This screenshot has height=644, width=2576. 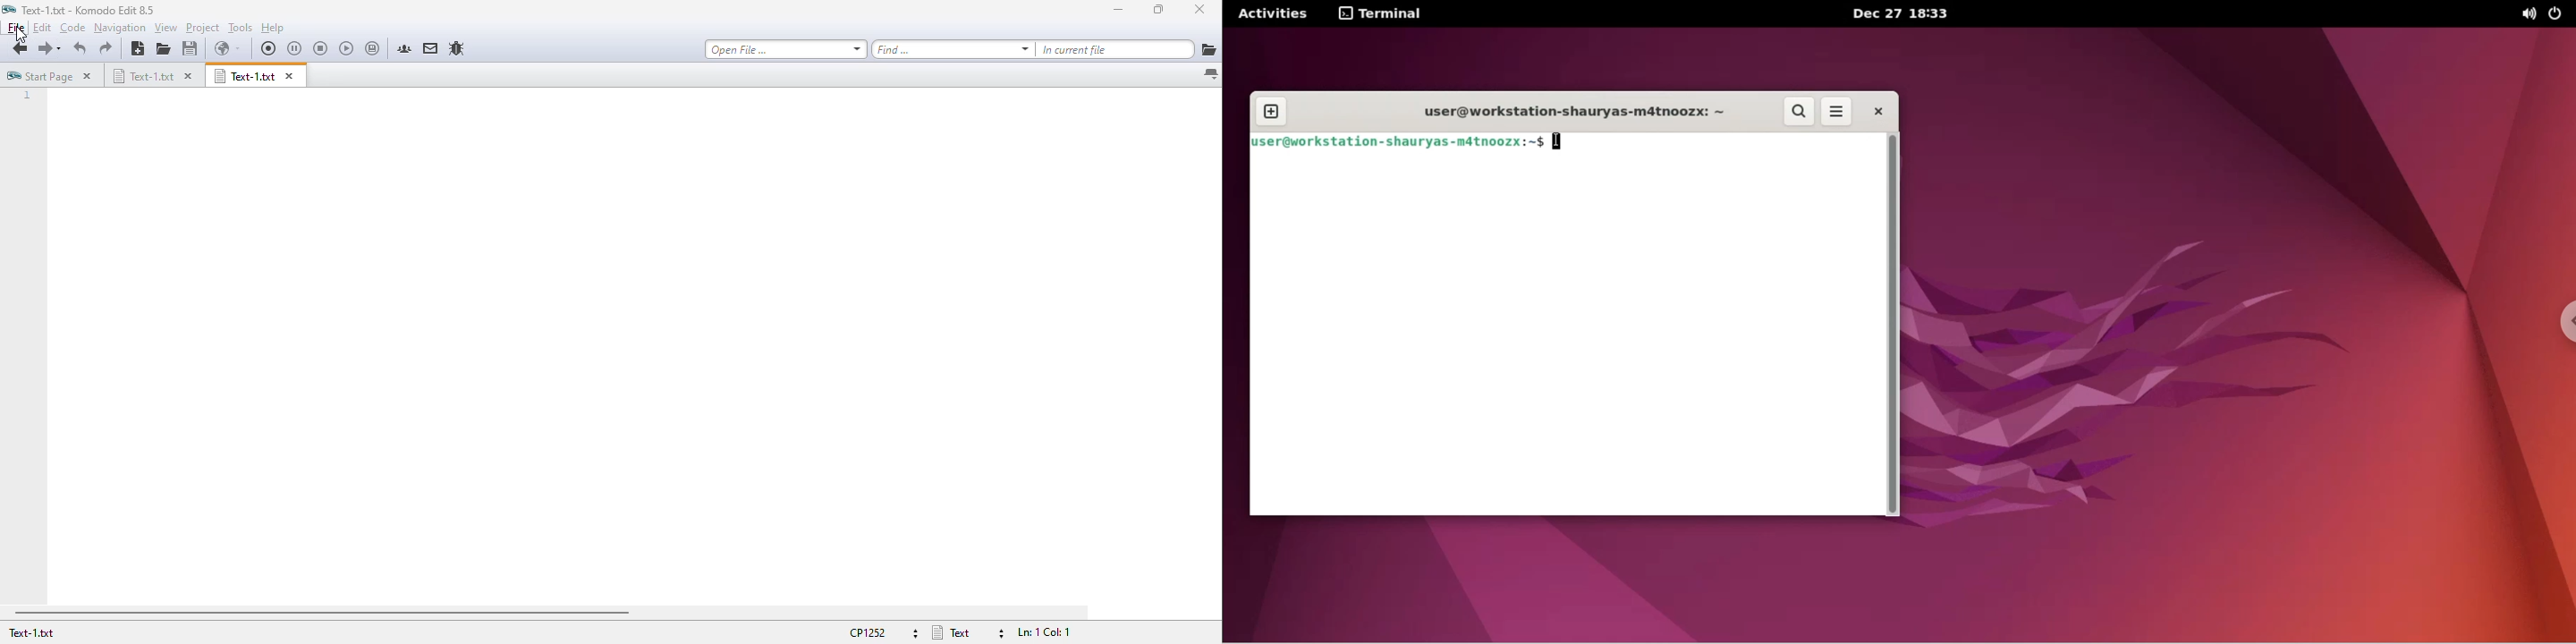 What do you see at coordinates (1386, 14) in the screenshot?
I see `Terminal ` at bounding box center [1386, 14].